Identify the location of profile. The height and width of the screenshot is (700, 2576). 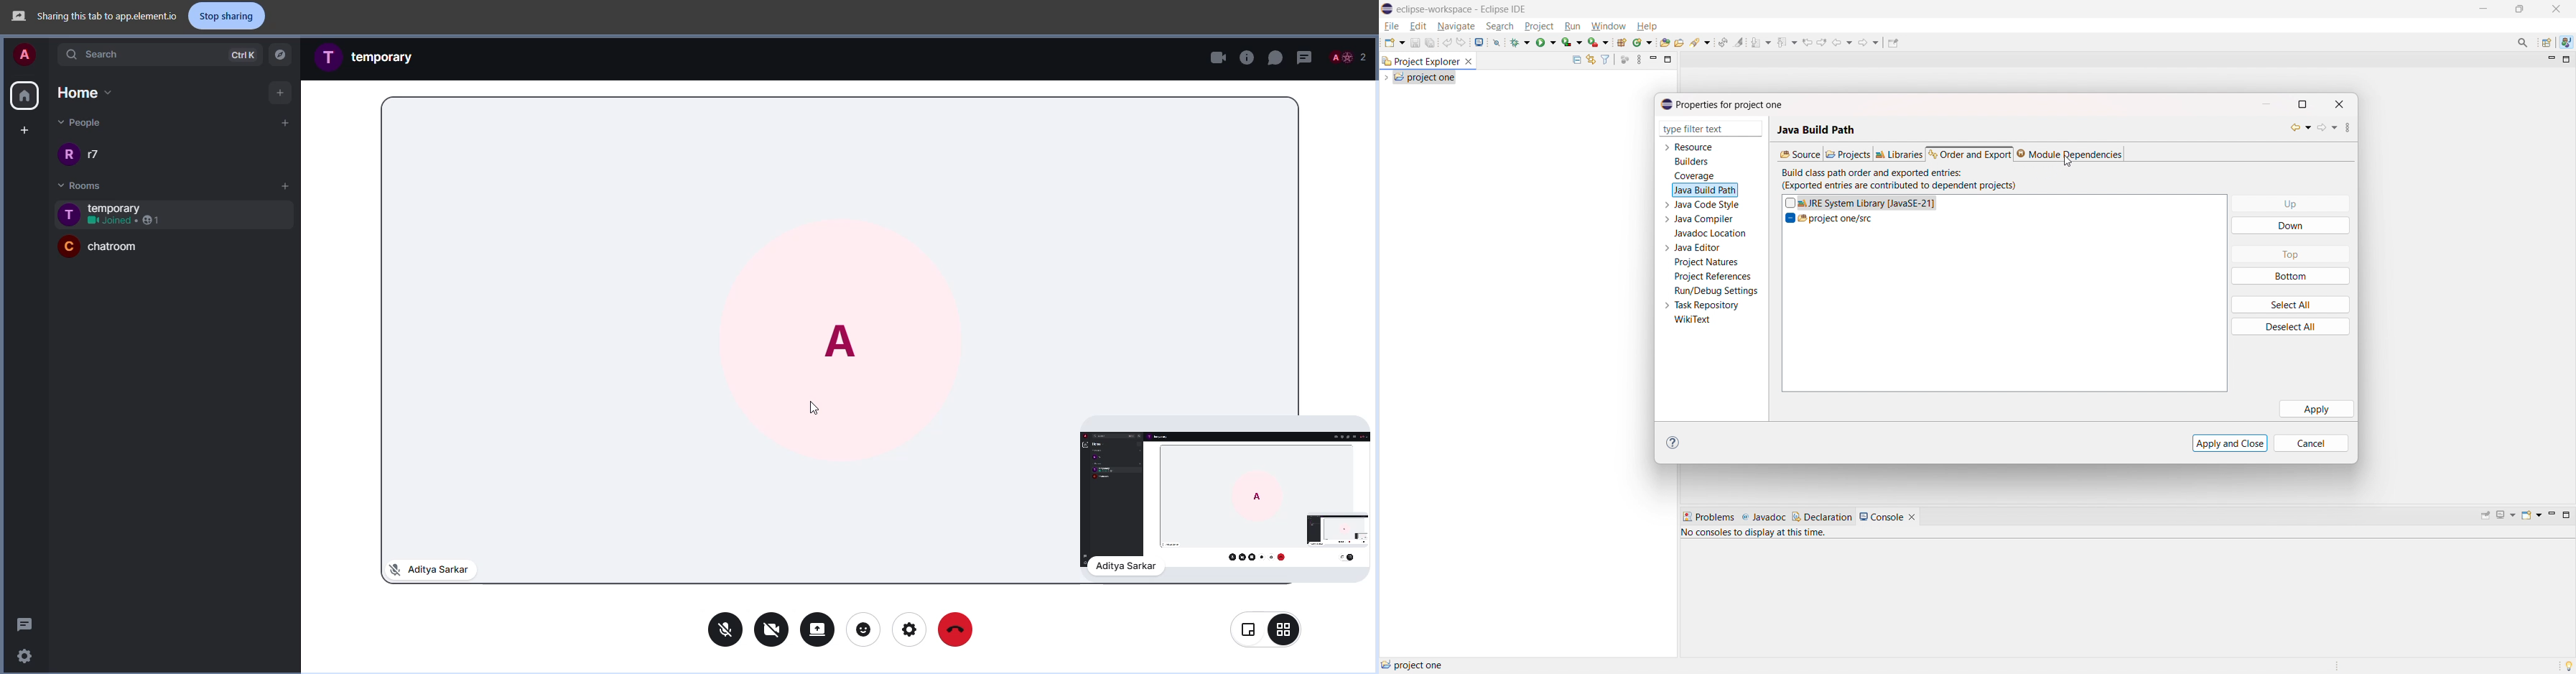
(842, 336).